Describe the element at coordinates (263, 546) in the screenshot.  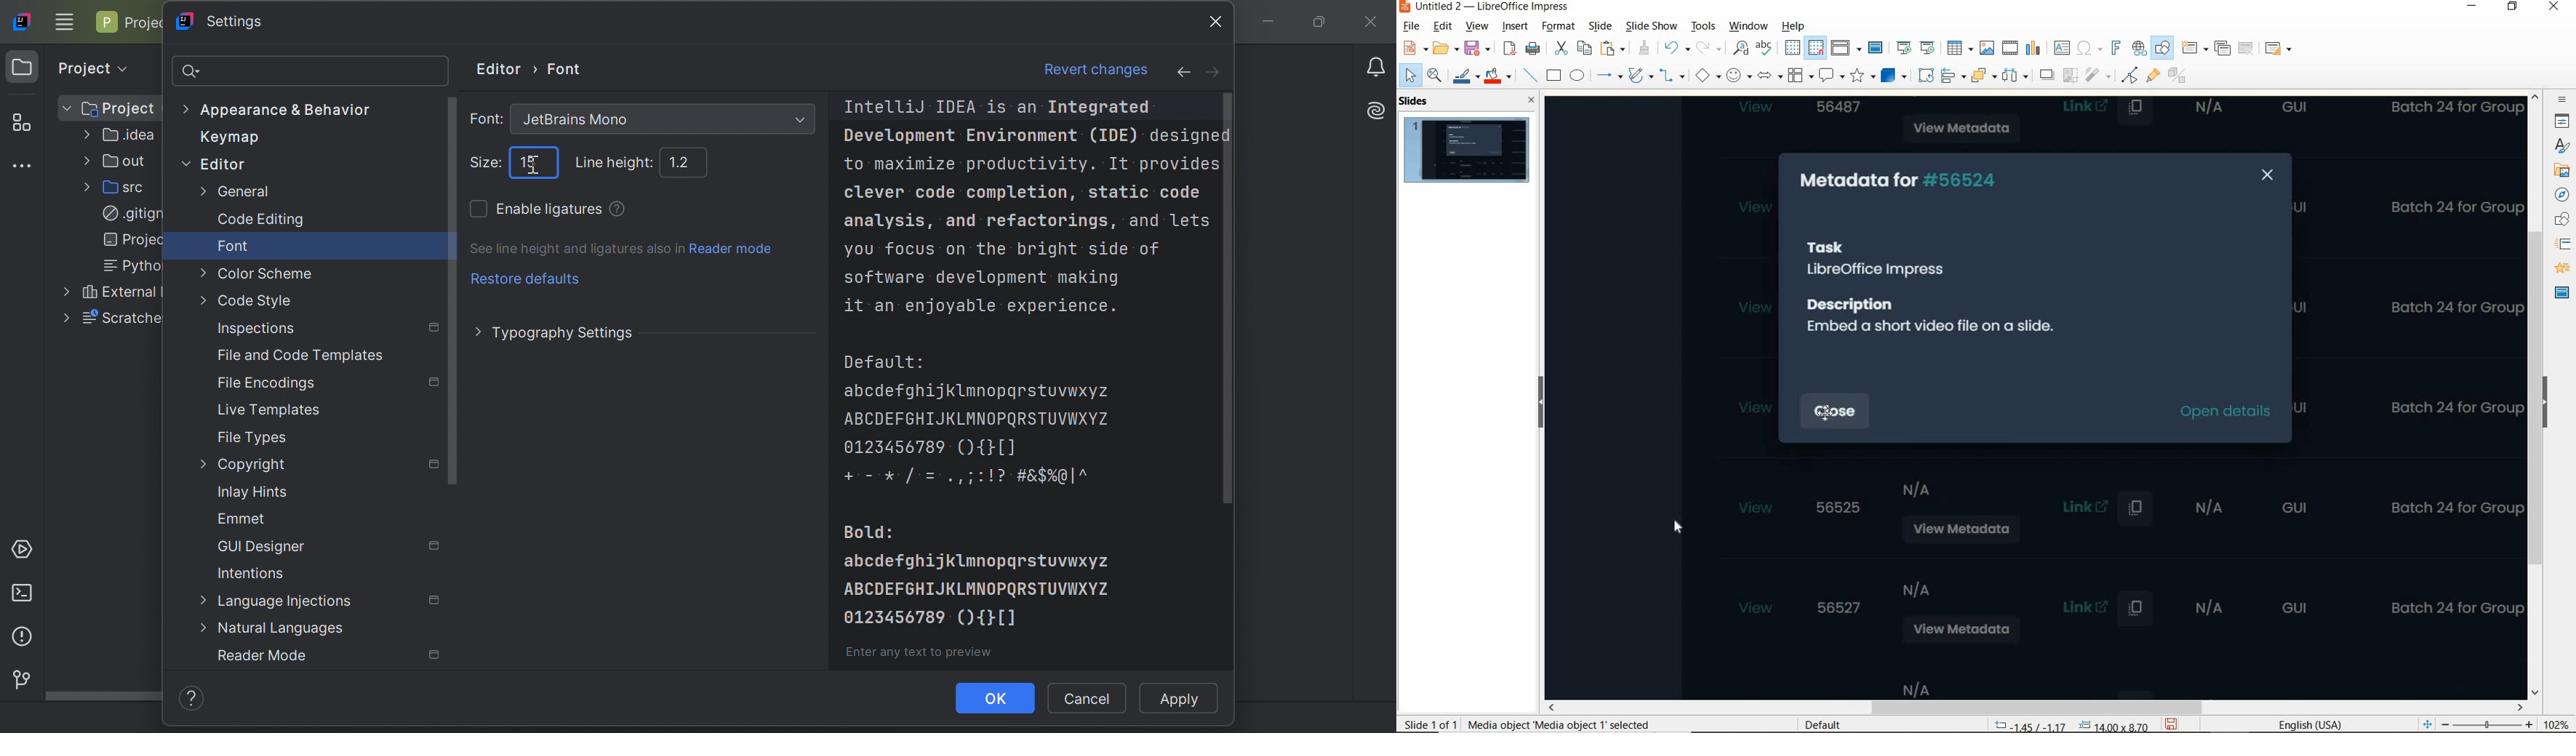
I see `GUI Designer` at that location.